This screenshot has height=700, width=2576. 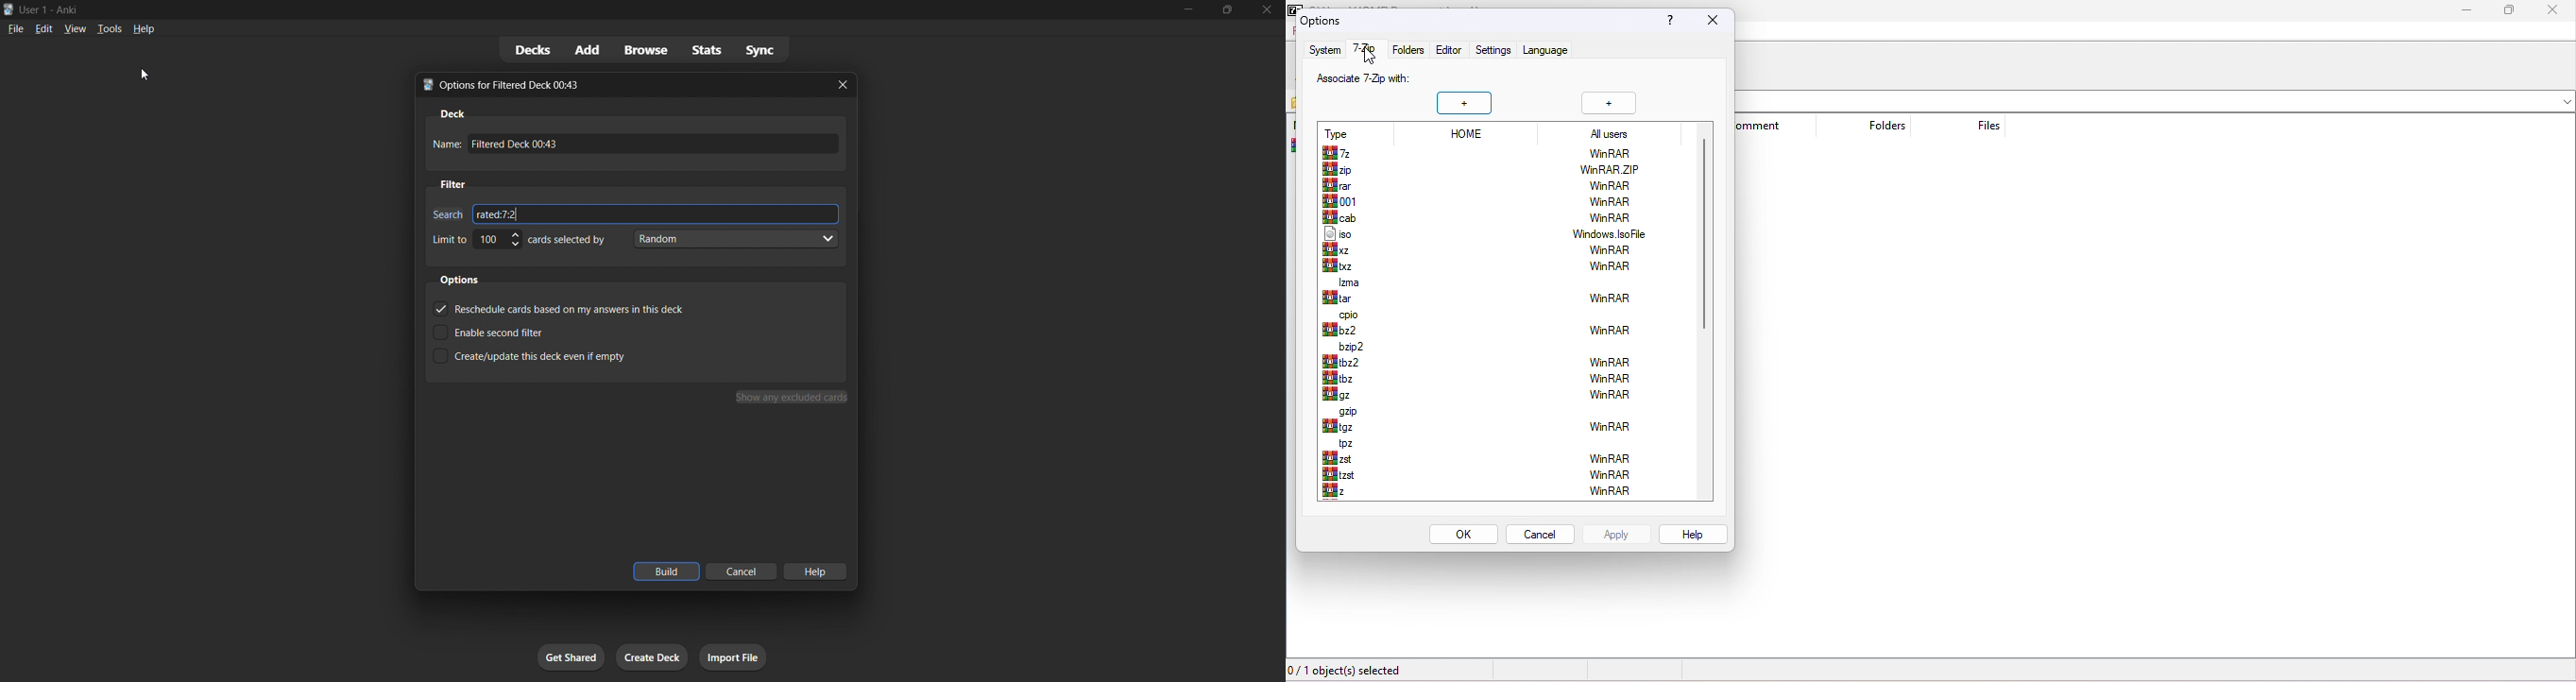 I want to click on limit to, so click(x=448, y=239).